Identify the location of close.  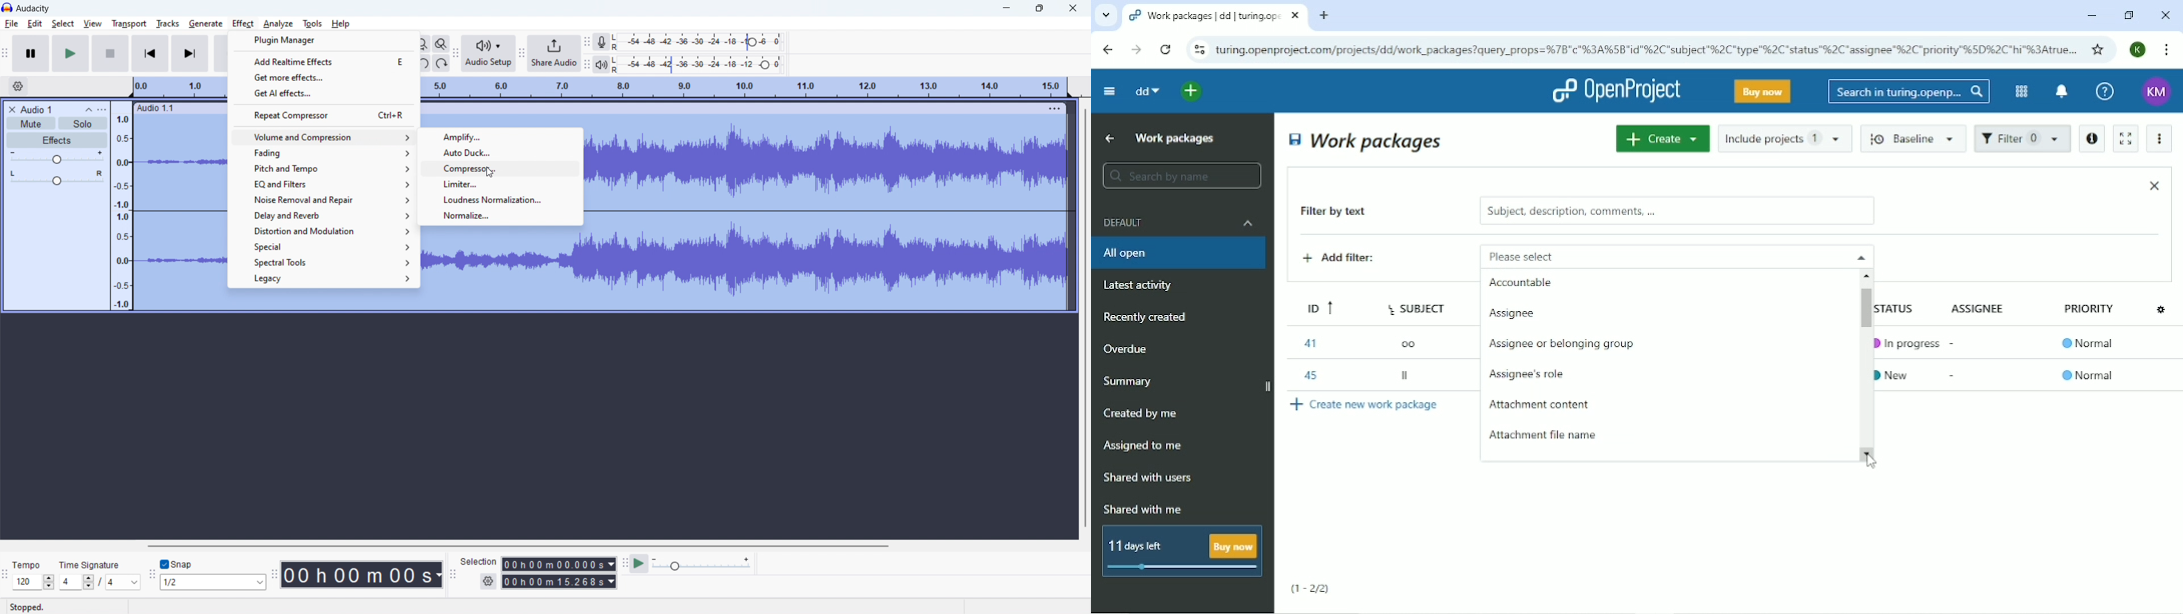
(1073, 8).